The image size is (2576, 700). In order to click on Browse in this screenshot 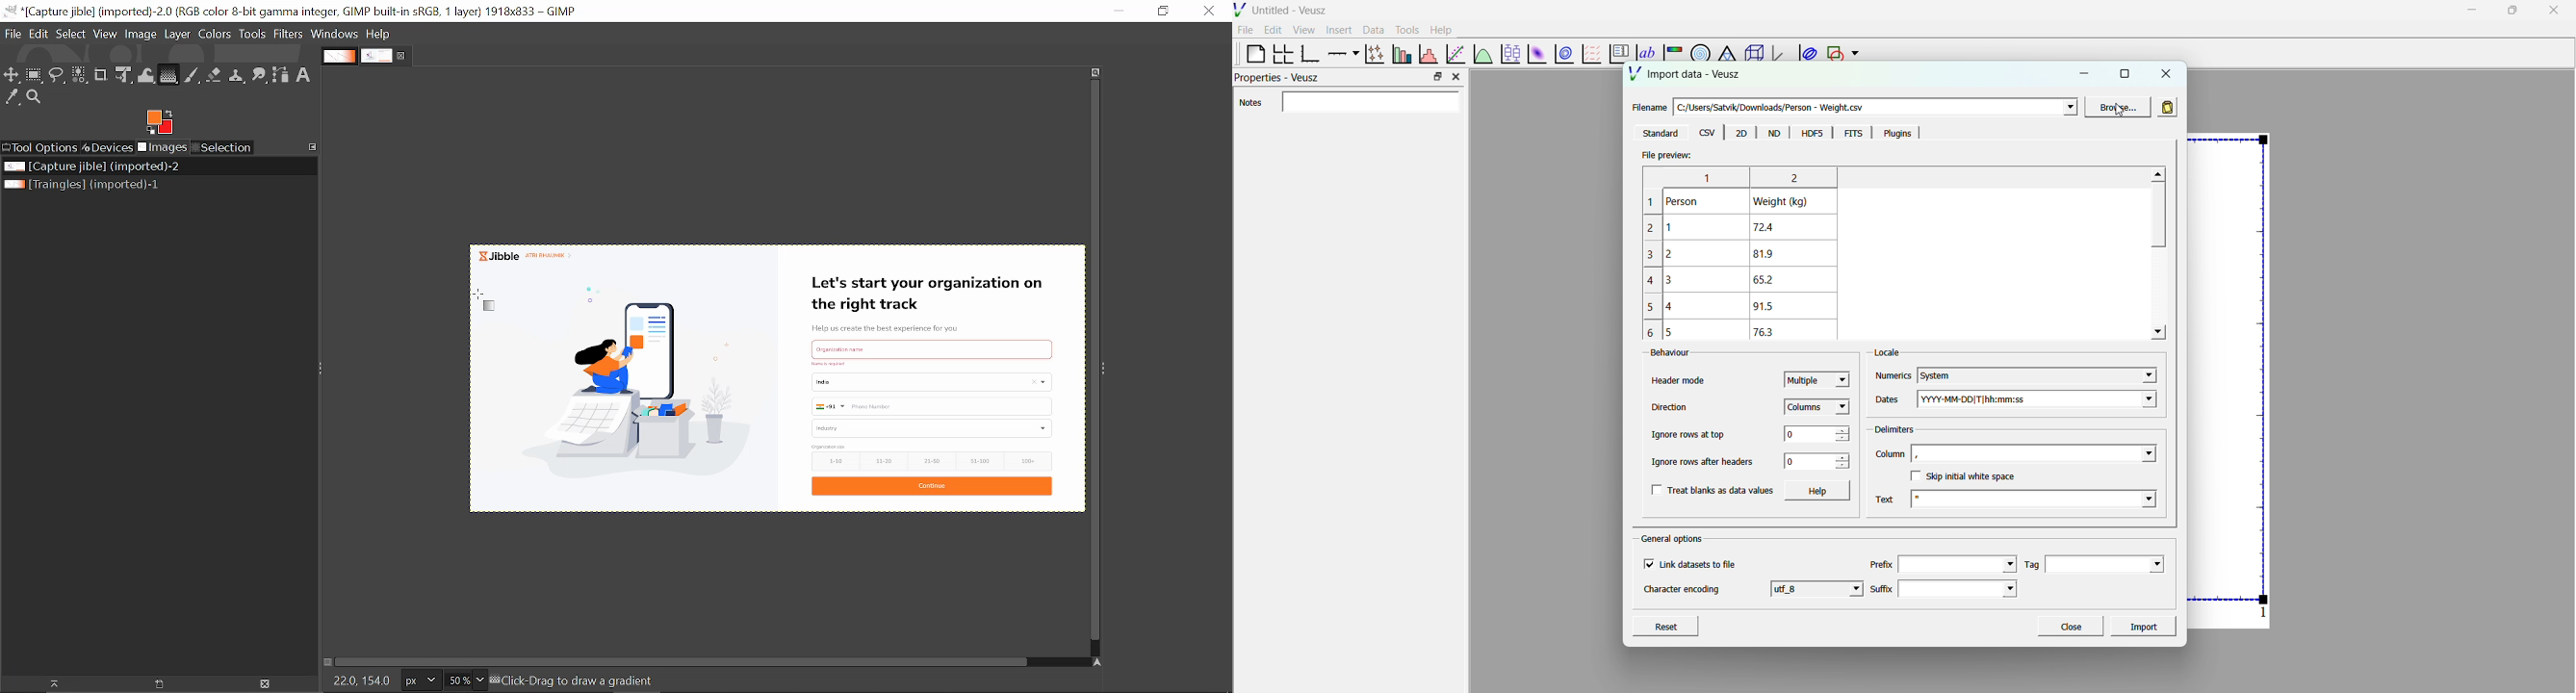, I will do `click(2118, 106)`.